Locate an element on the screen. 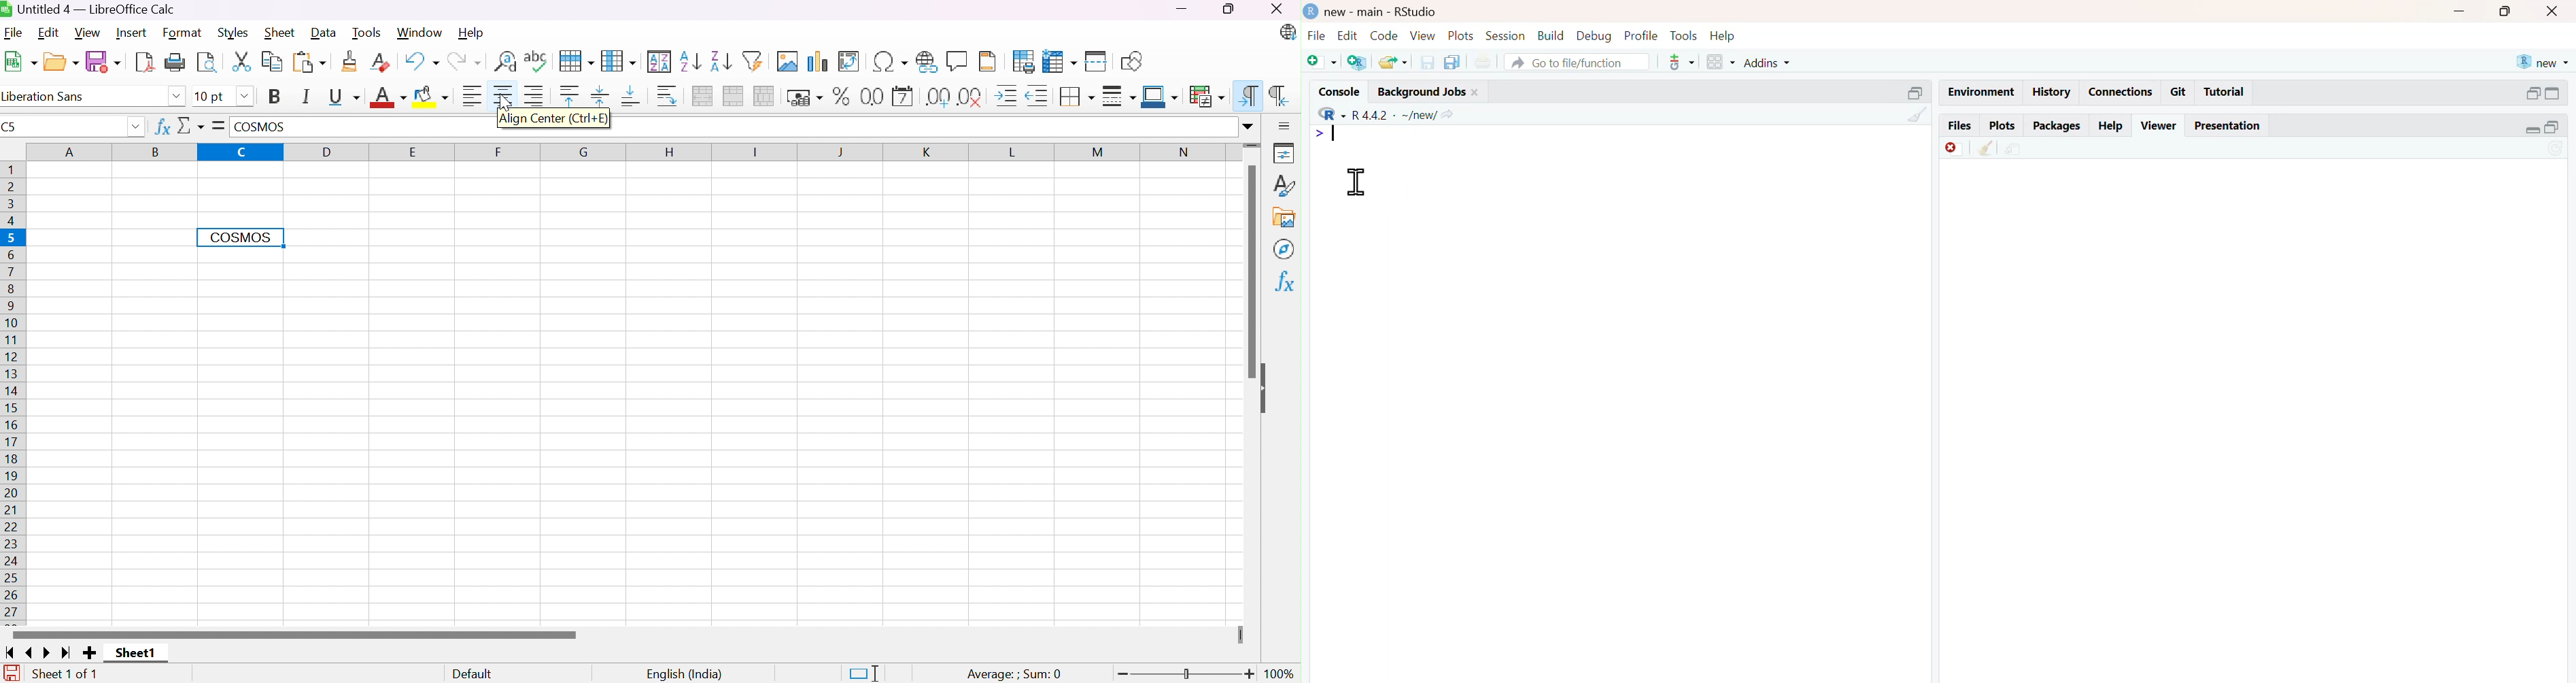 This screenshot has height=700, width=2576. Align Right is located at coordinates (537, 96).